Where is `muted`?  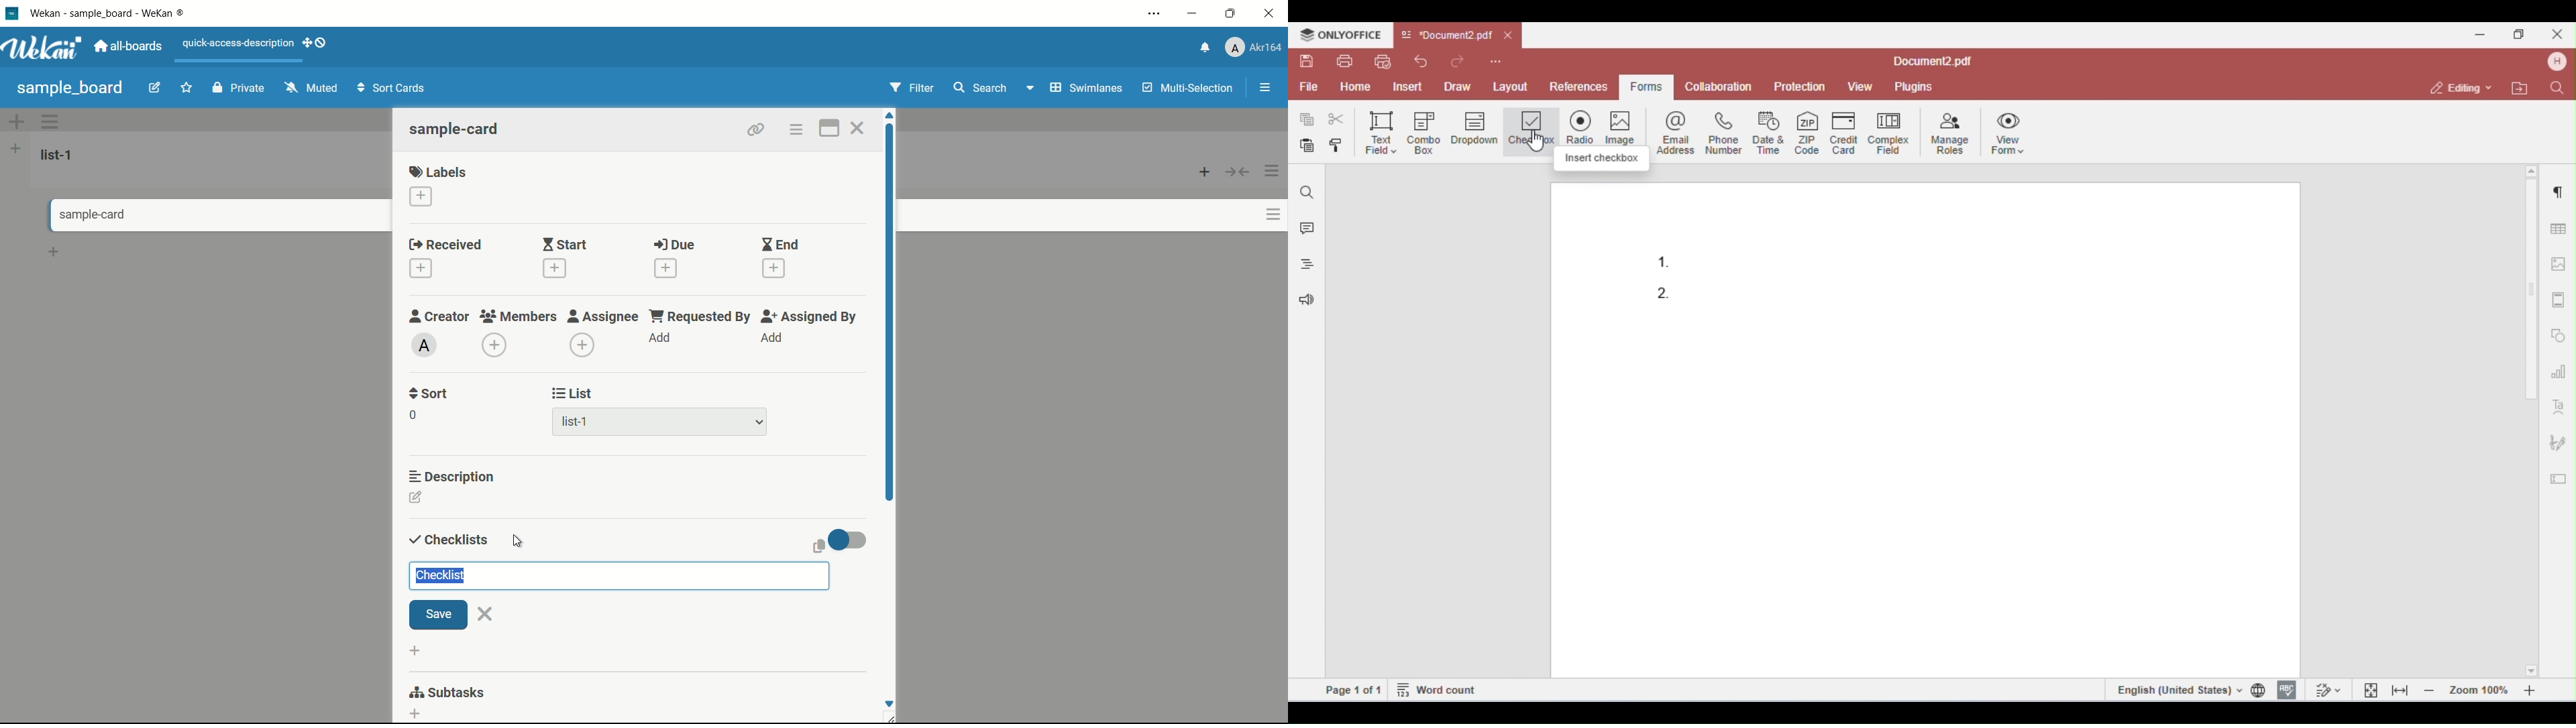
muted is located at coordinates (309, 88).